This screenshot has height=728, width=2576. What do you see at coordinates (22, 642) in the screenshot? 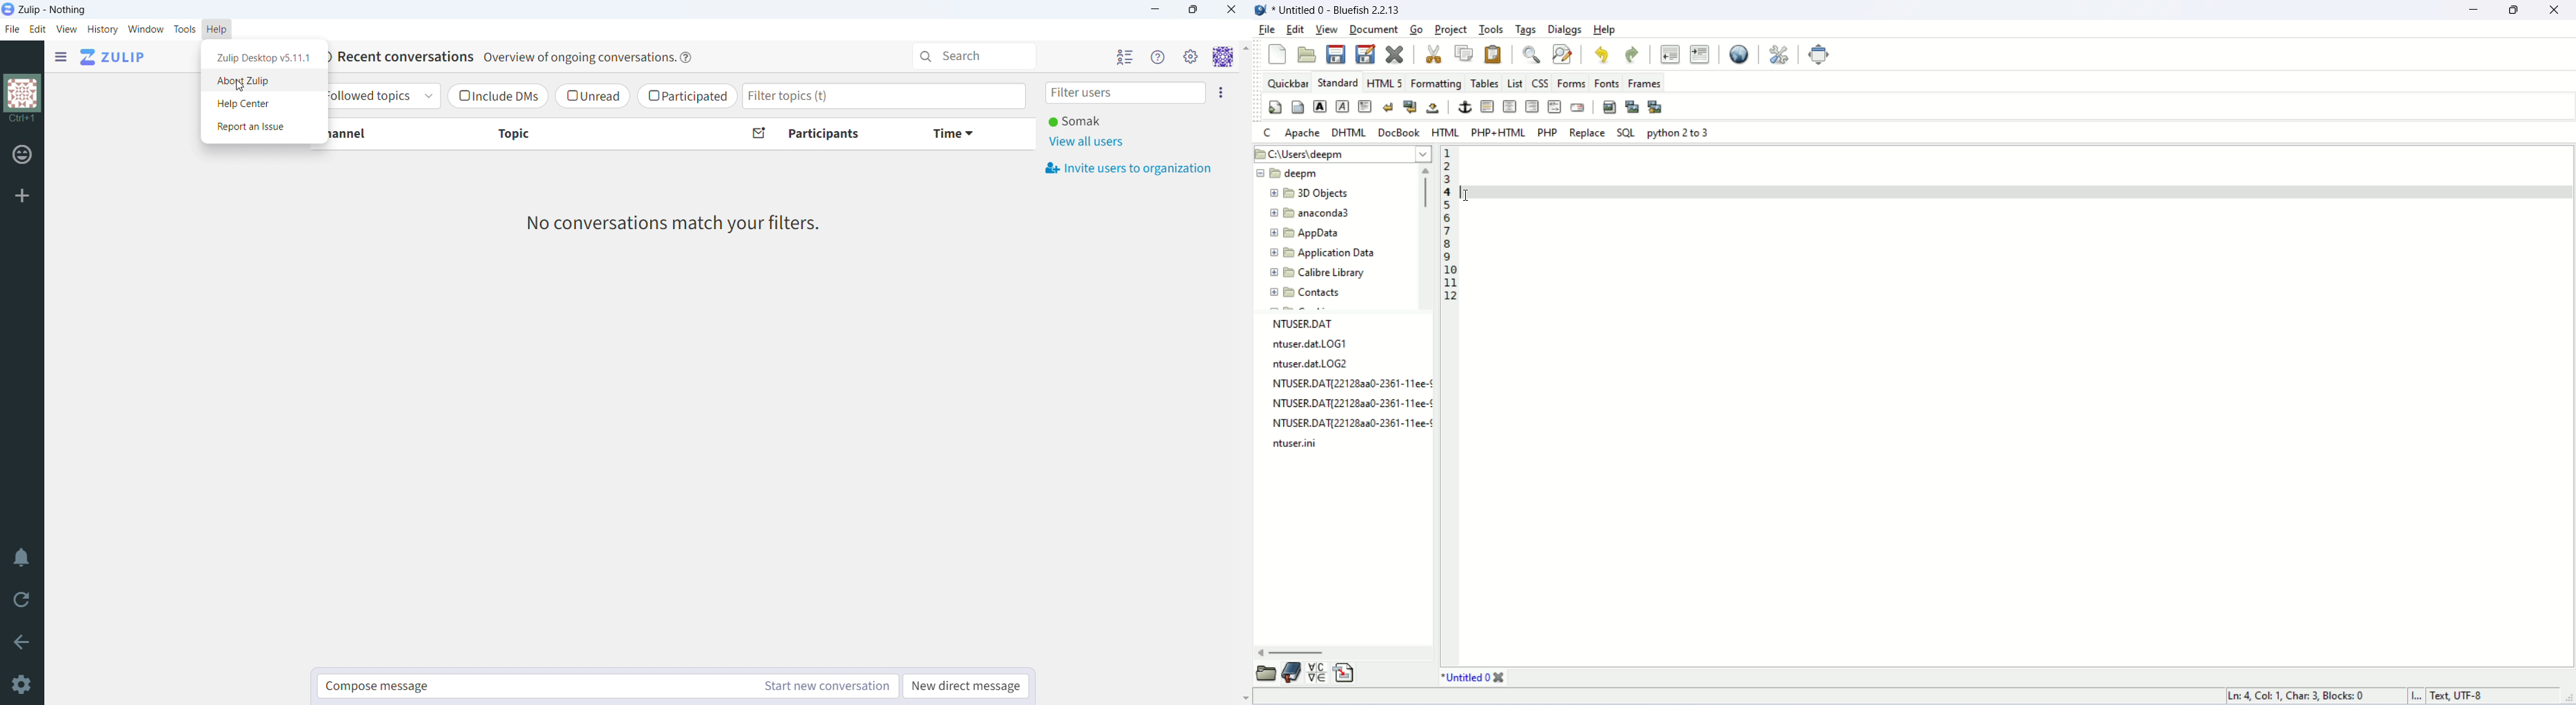
I see `go back` at bounding box center [22, 642].